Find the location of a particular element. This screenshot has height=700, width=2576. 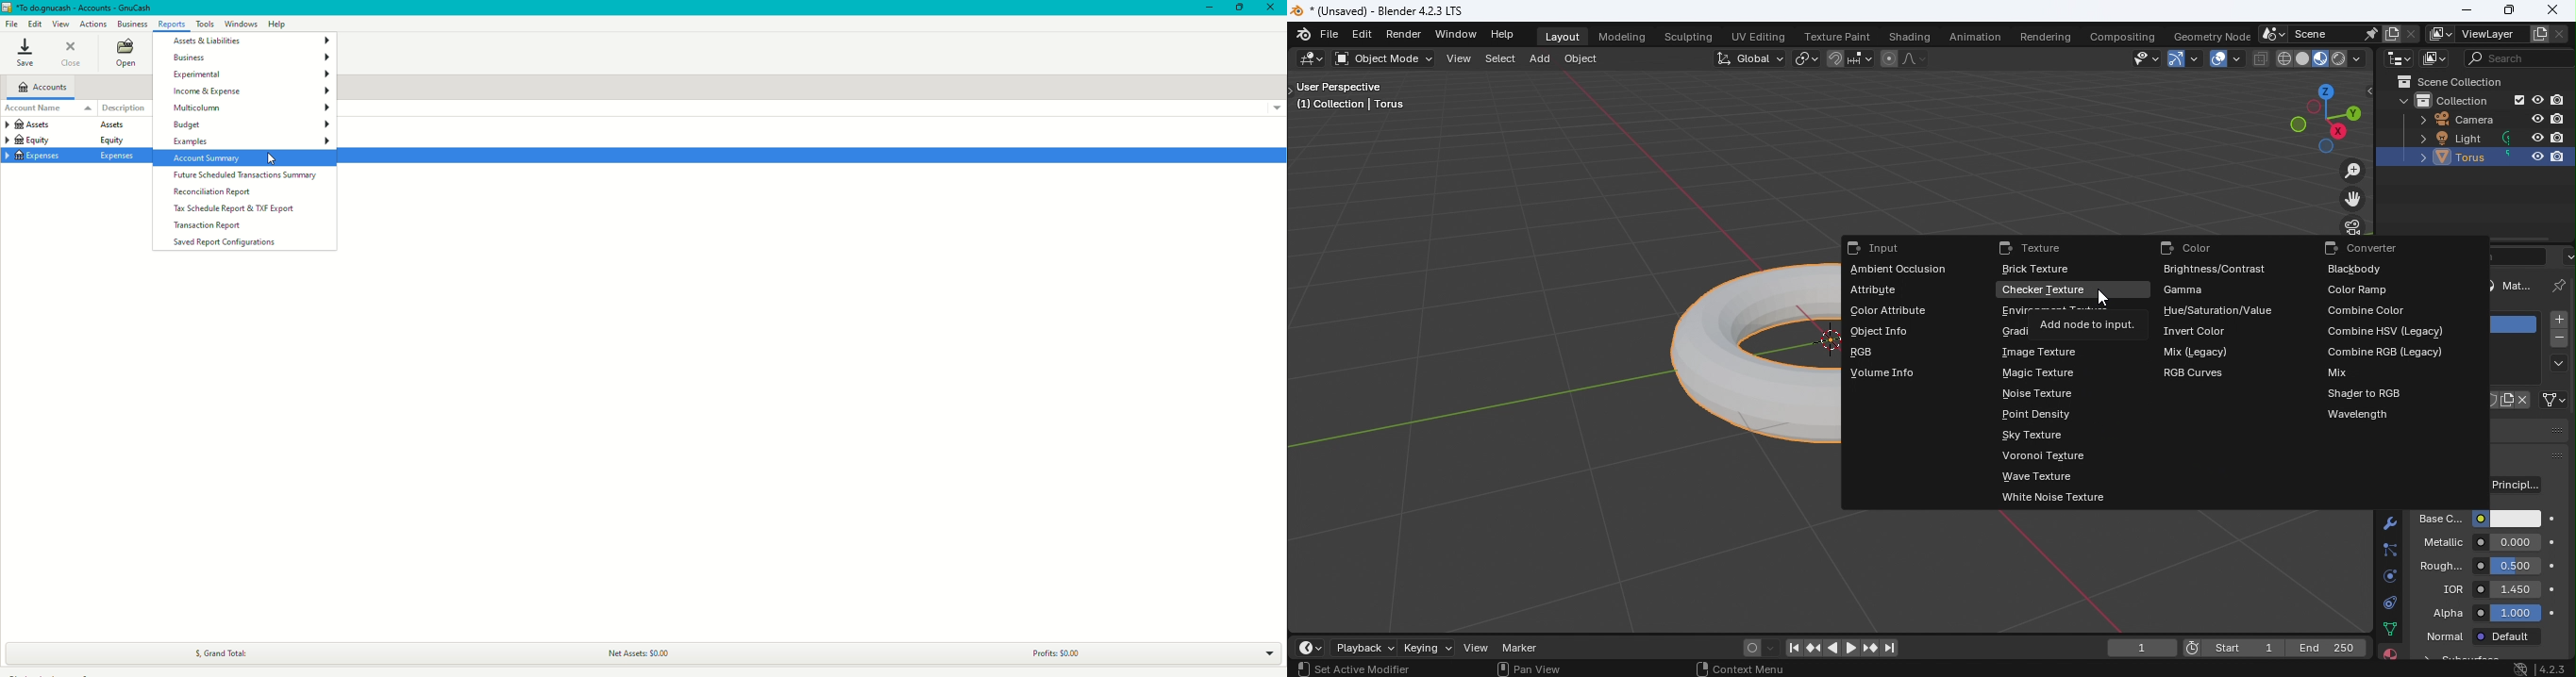

New scene is located at coordinates (2389, 33).